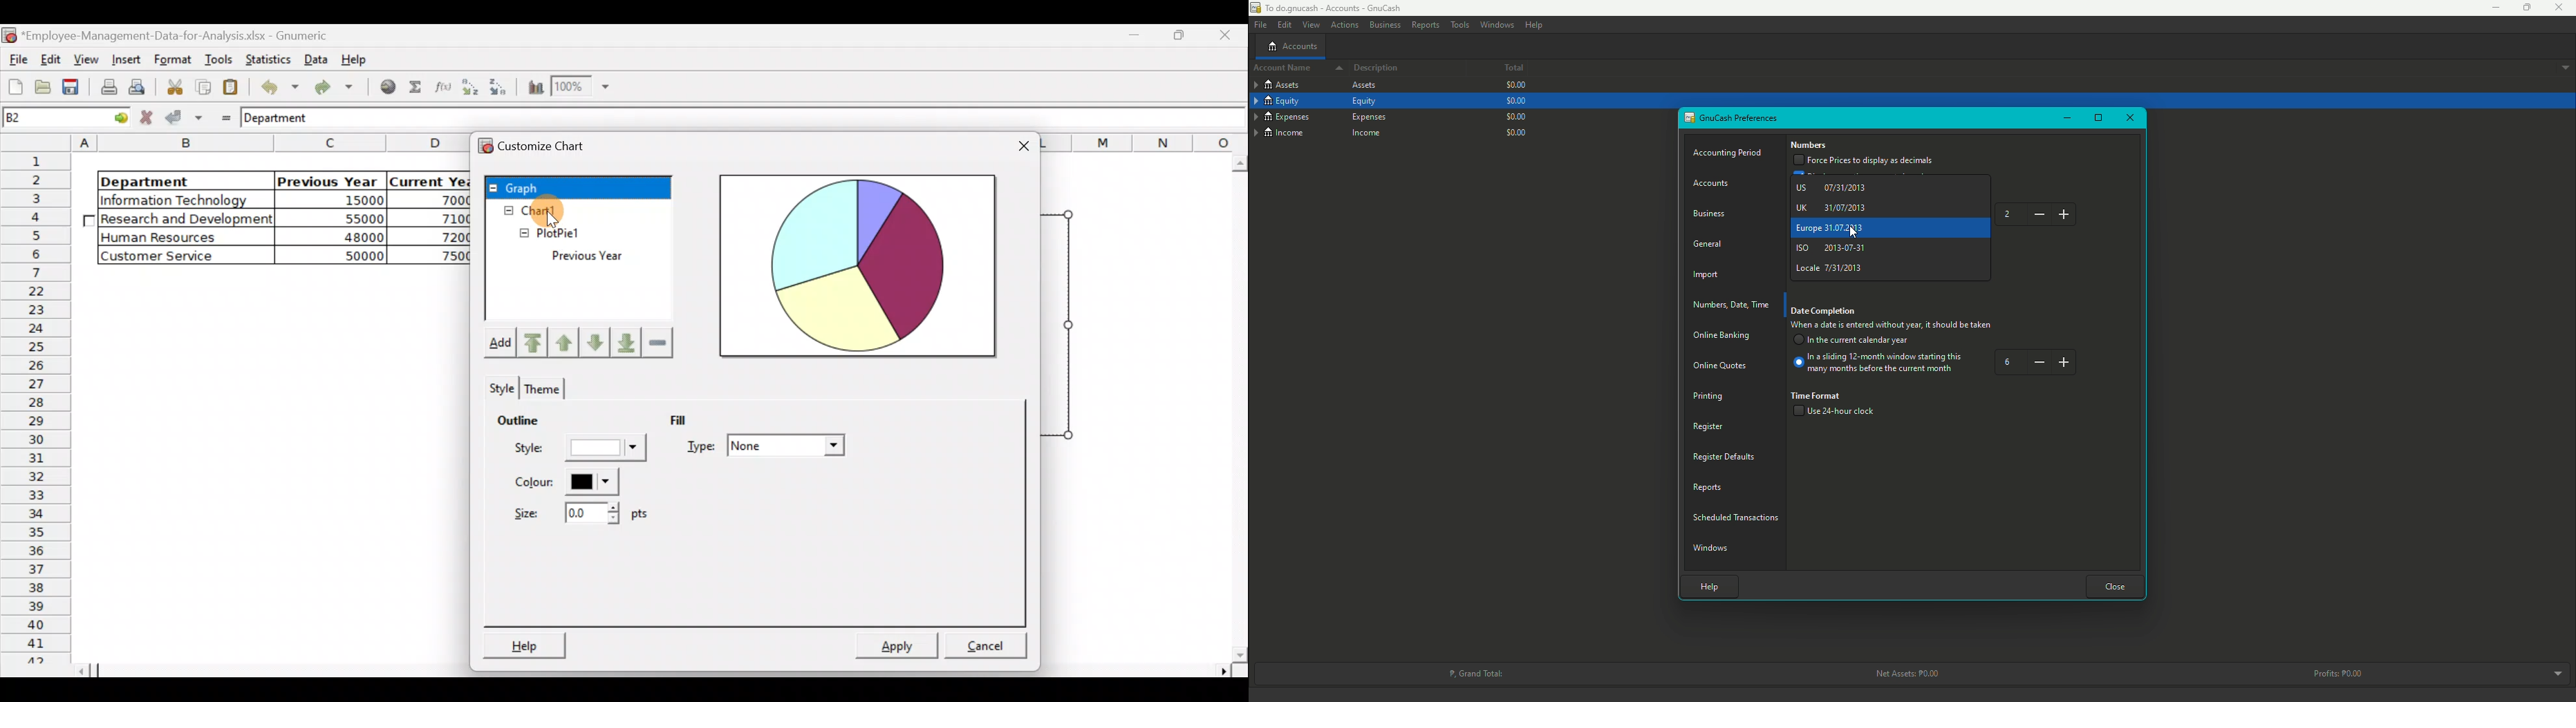 The image size is (2576, 728). Describe the element at coordinates (1503, 69) in the screenshot. I see `Total` at that location.